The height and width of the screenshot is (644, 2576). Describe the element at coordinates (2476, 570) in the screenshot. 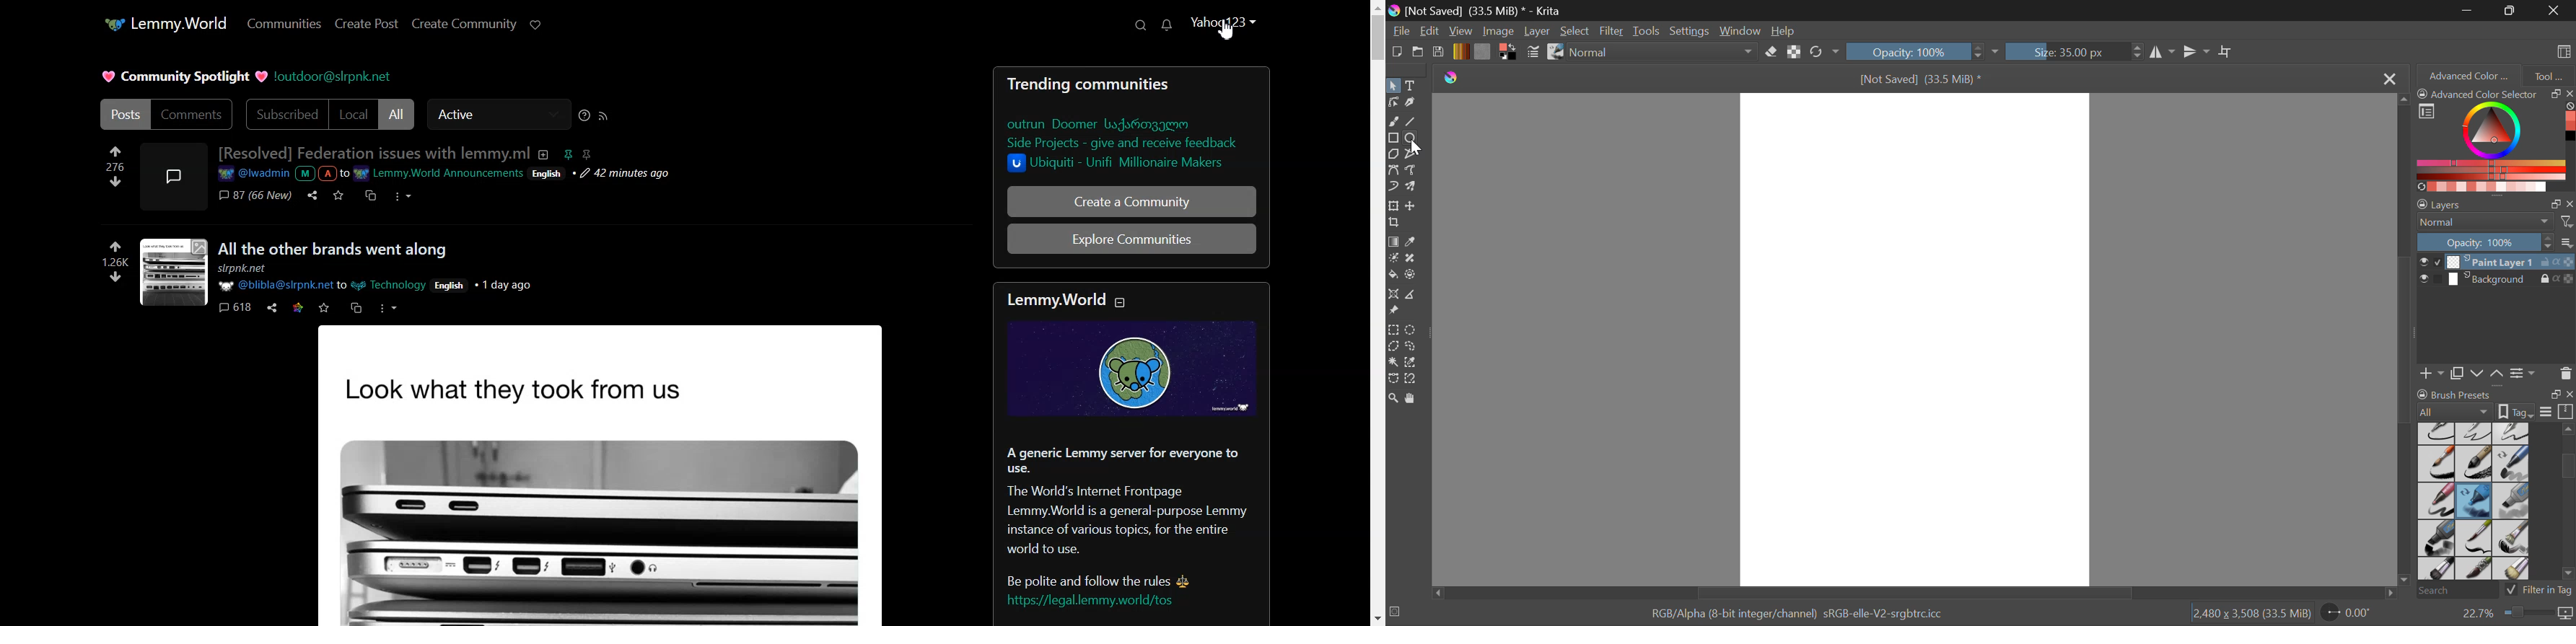

I see `Bristles-4 Glaze` at that location.